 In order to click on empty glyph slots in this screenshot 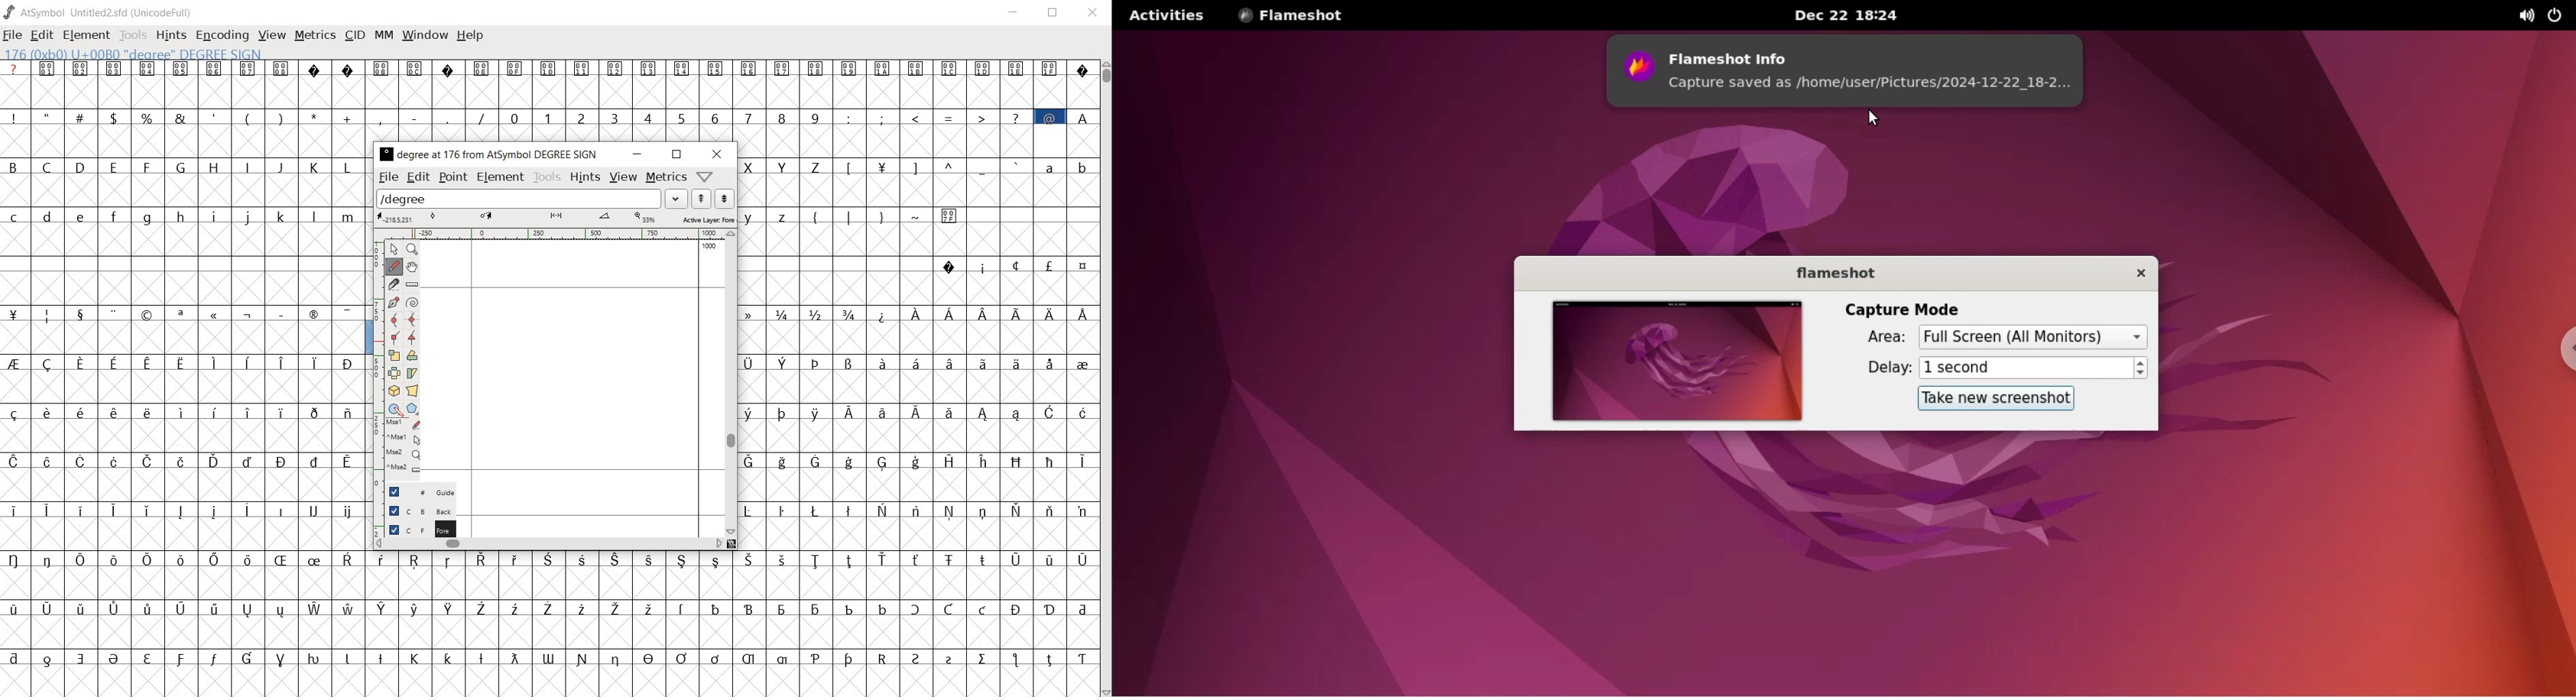, I will do `click(917, 241)`.